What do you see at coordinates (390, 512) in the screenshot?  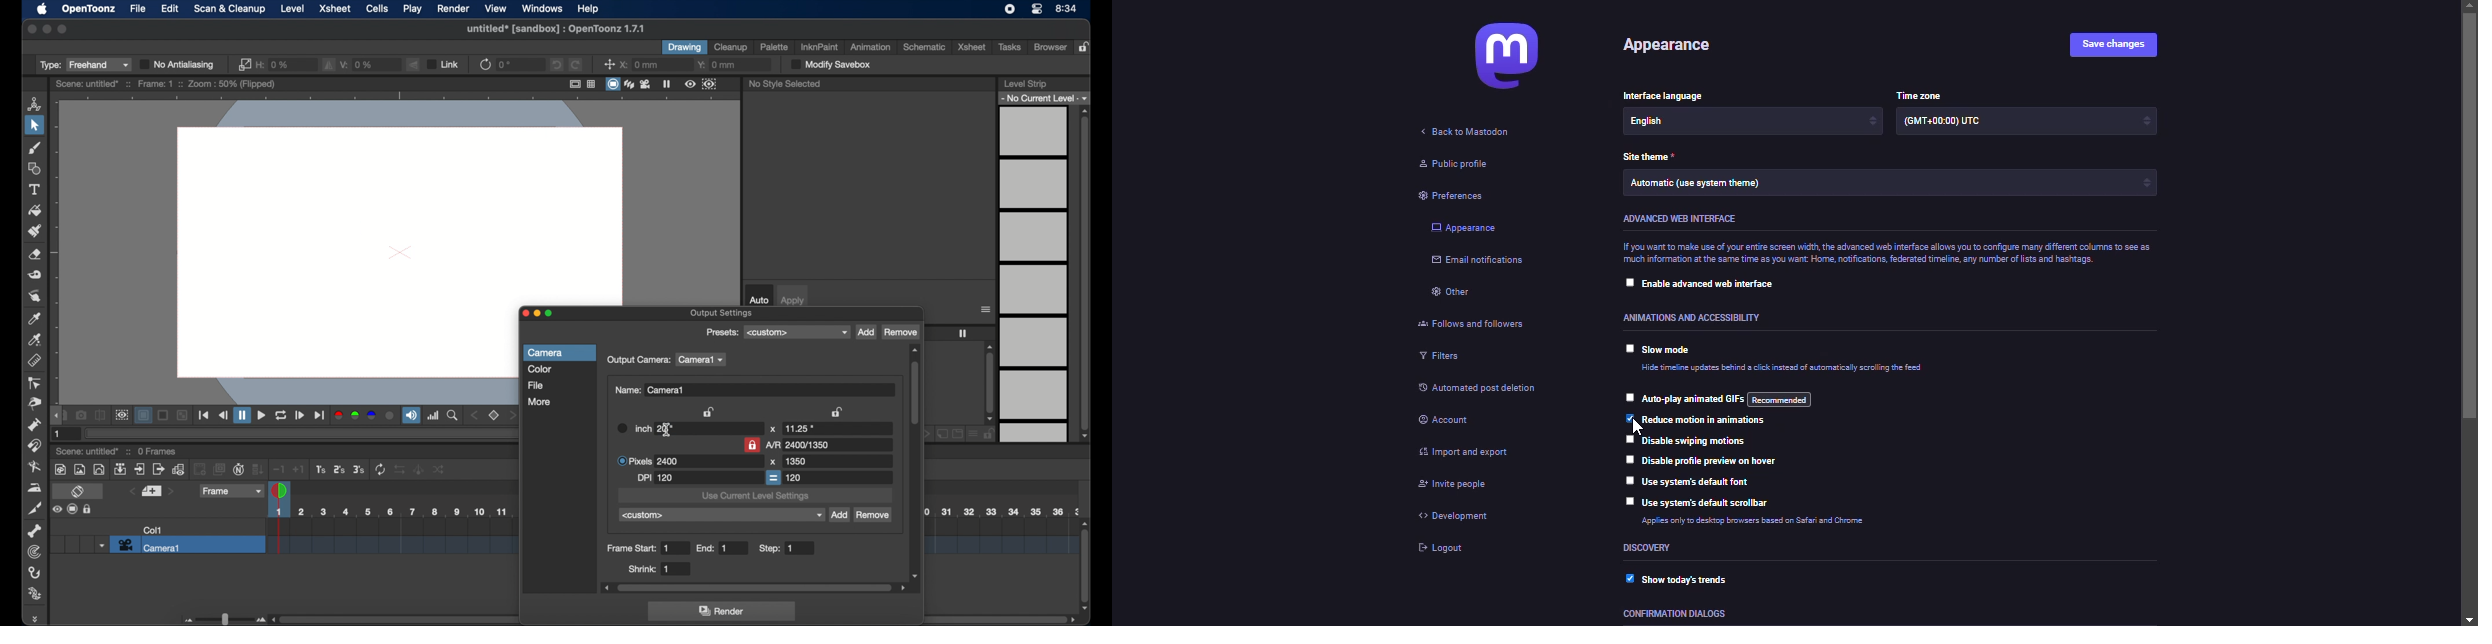 I see `scene scale` at bounding box center [390, 512].